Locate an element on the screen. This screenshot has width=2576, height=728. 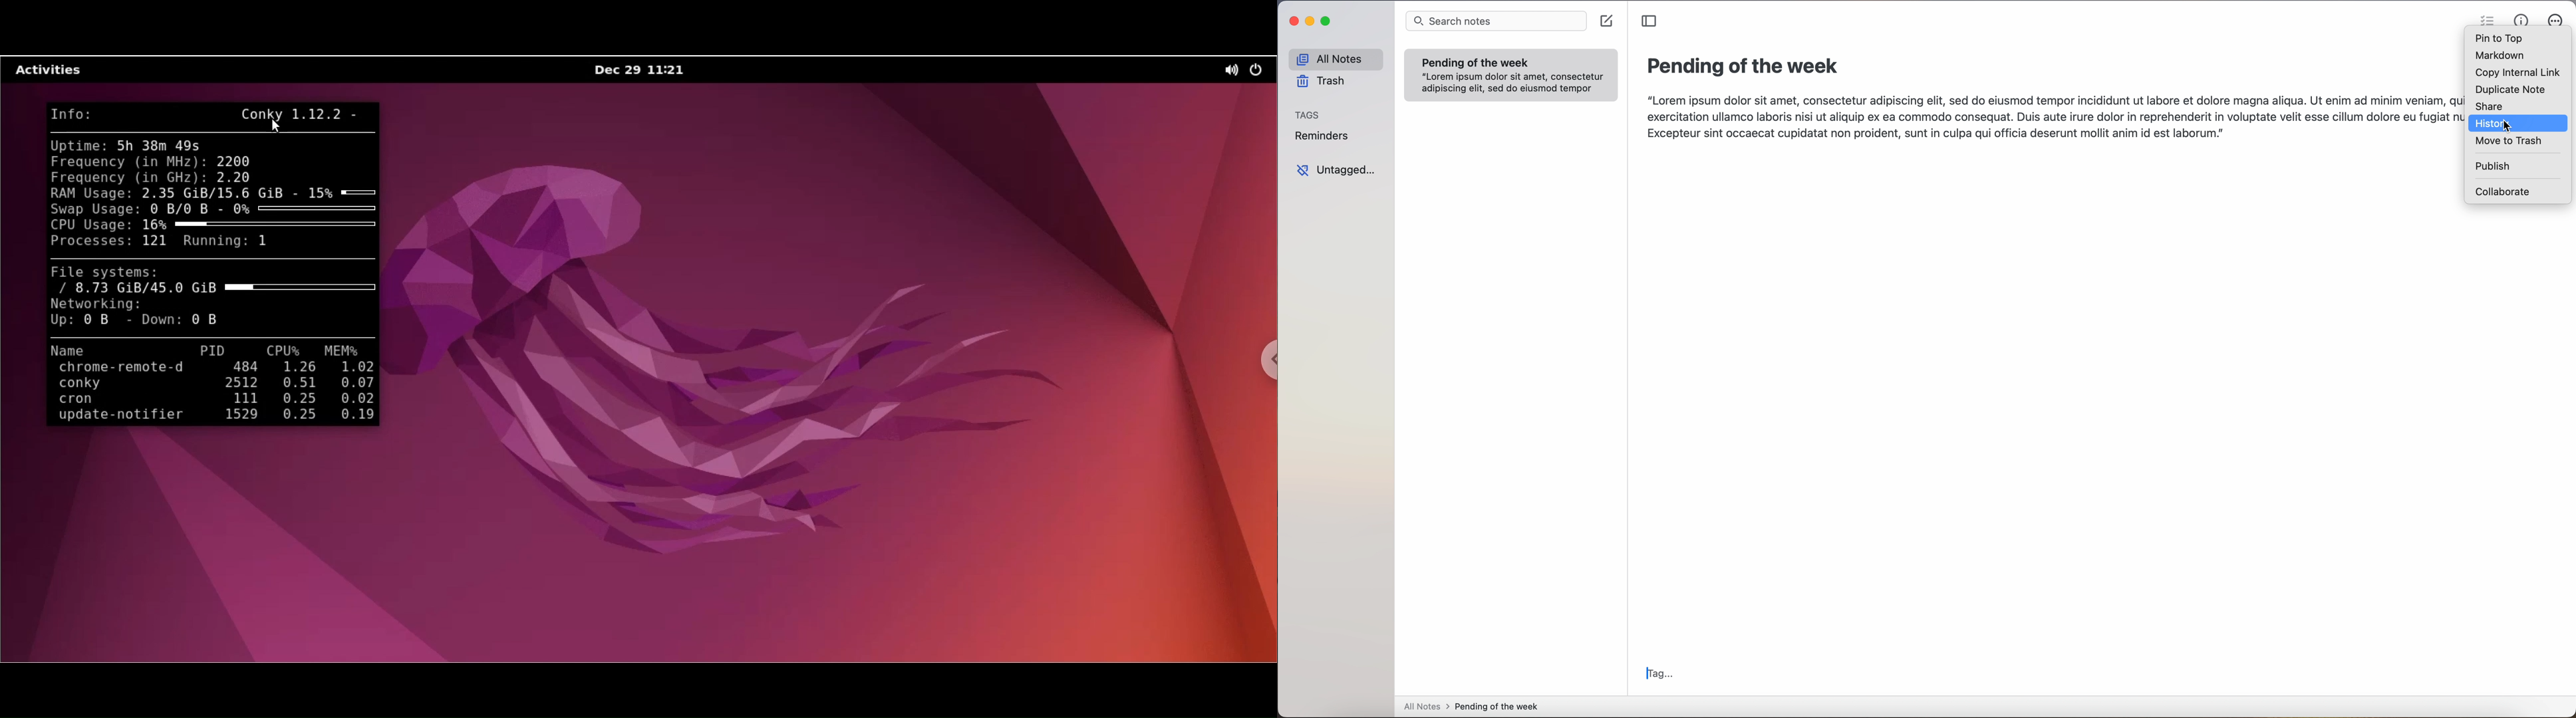
check list is located at coordinates (2487, 19).